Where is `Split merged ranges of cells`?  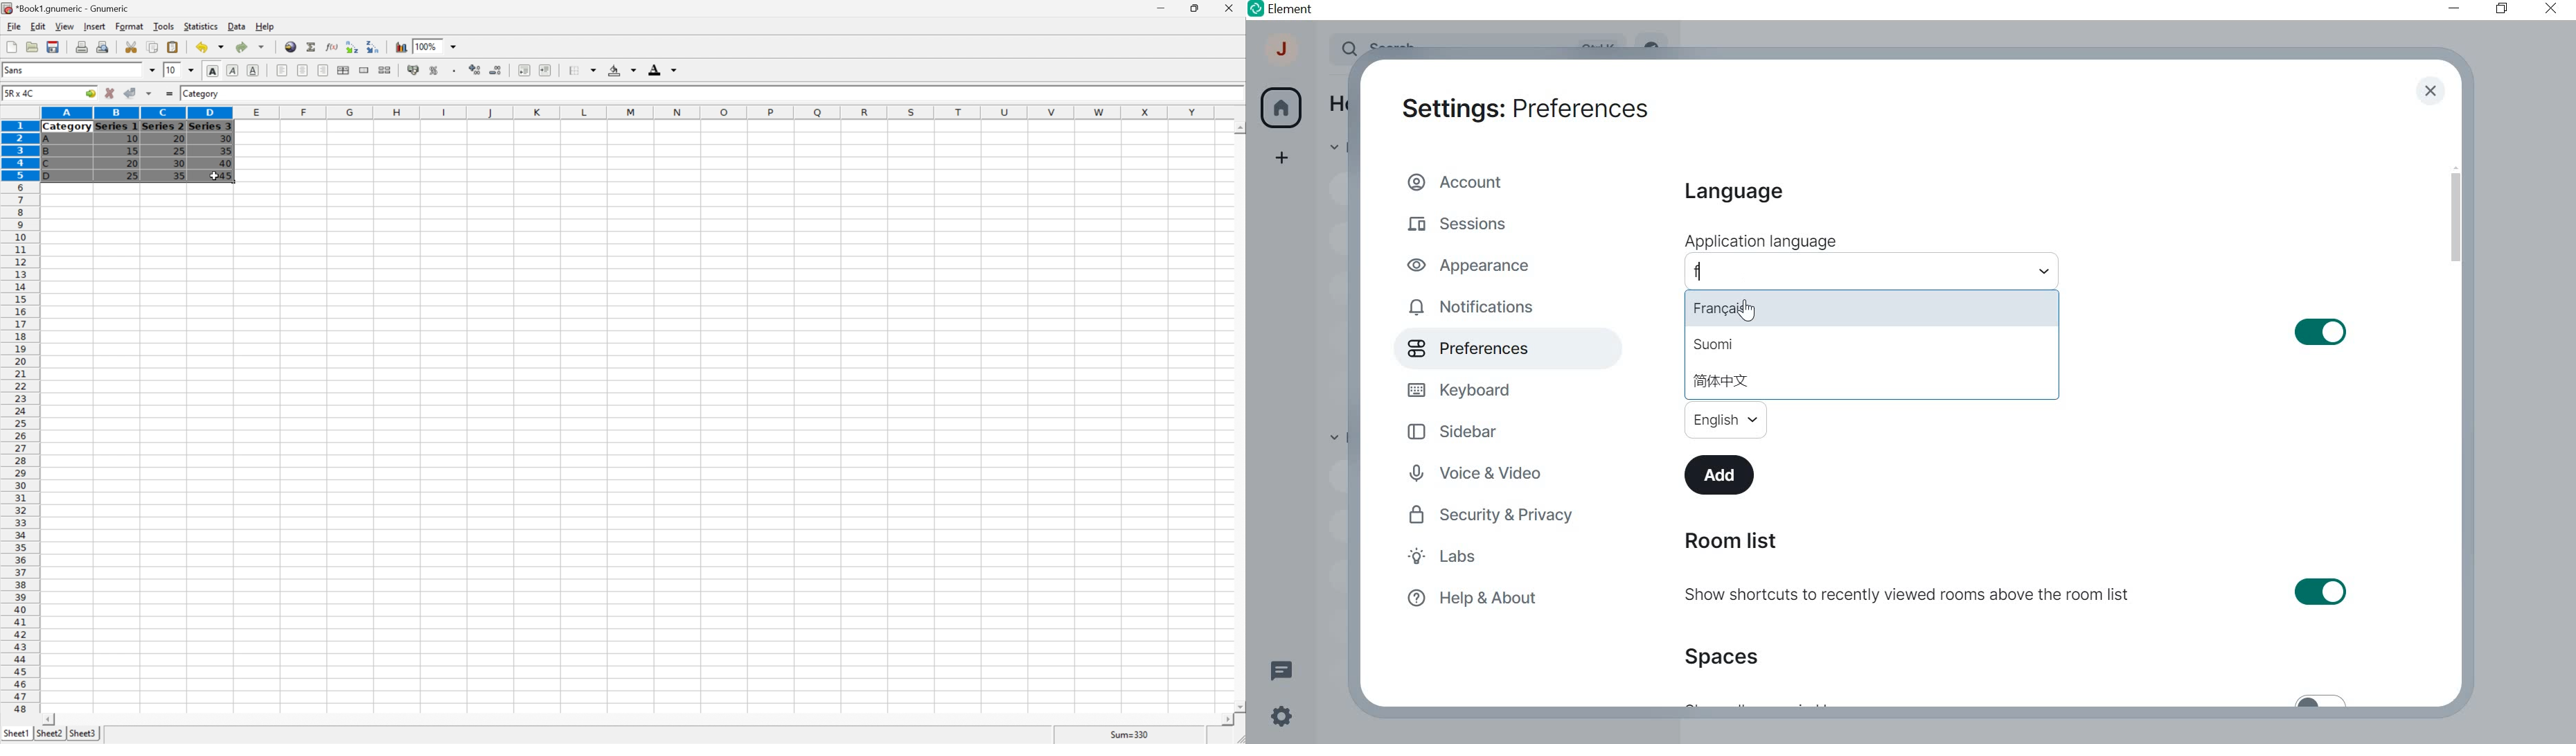
Split merged ranges of cells is located at coordinates (385, 70).